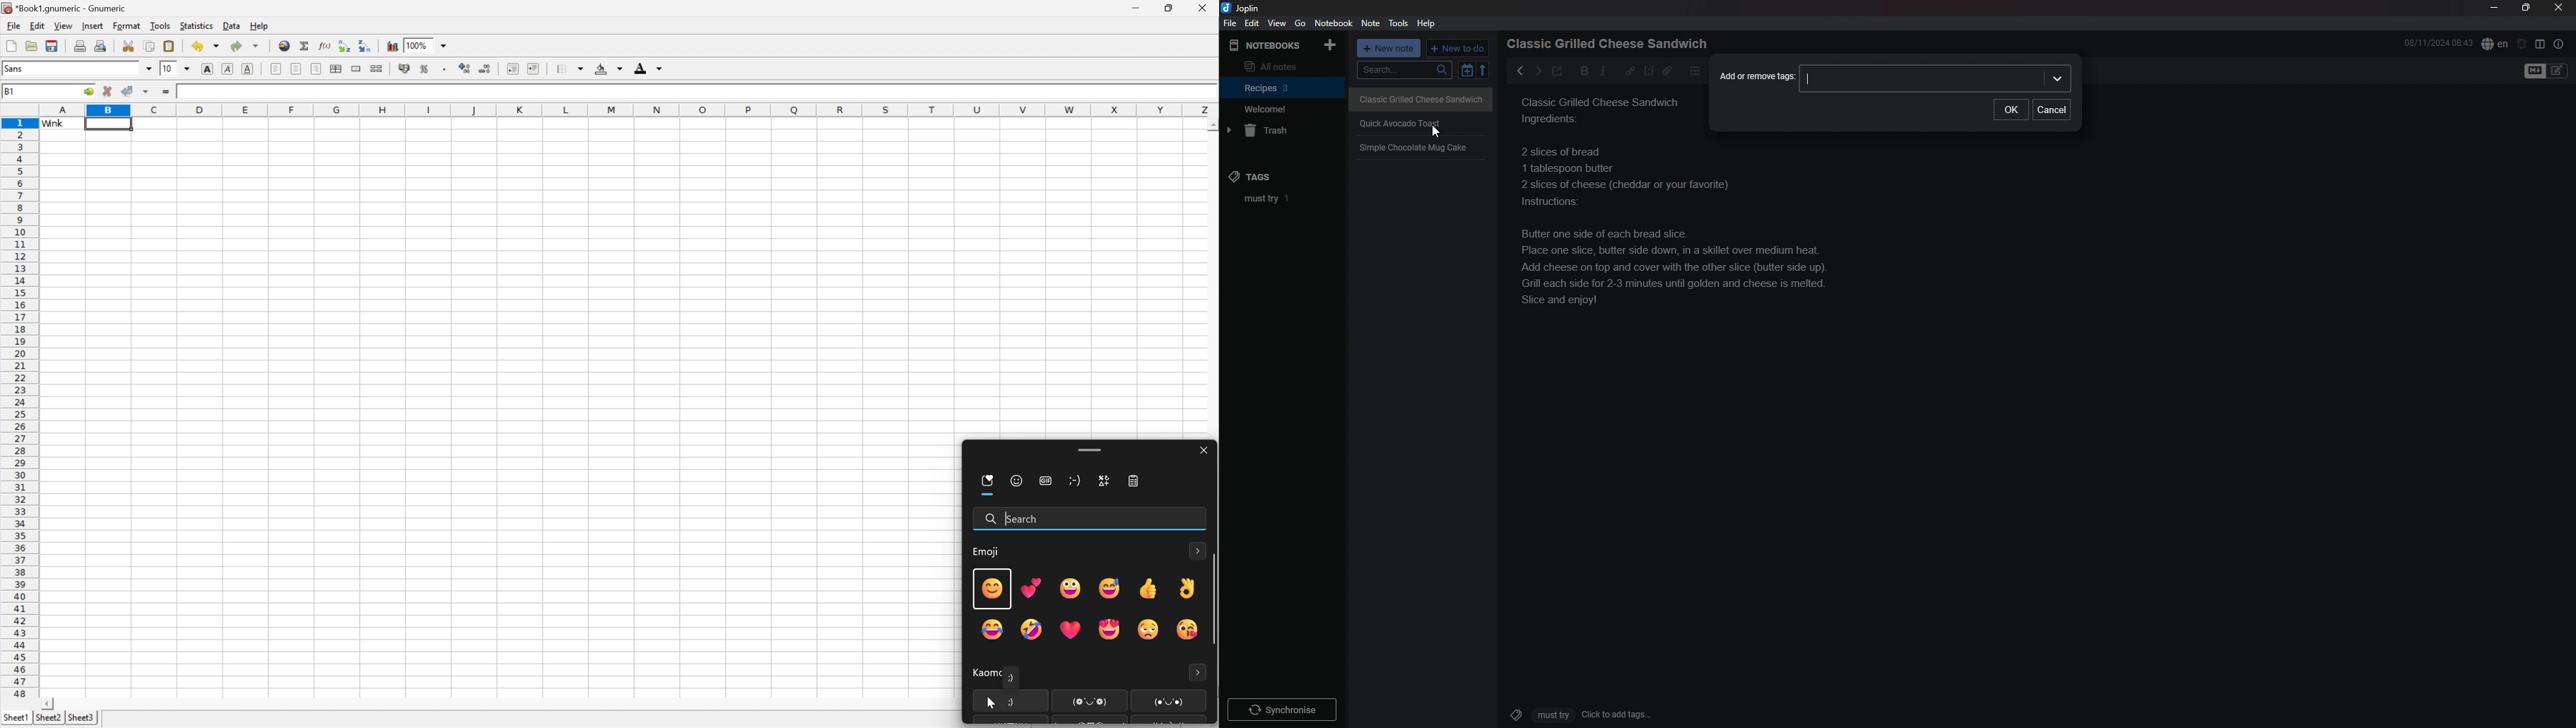  Describe the element at coordinates (169, 68) in the screenshot. I see `10` at that location.